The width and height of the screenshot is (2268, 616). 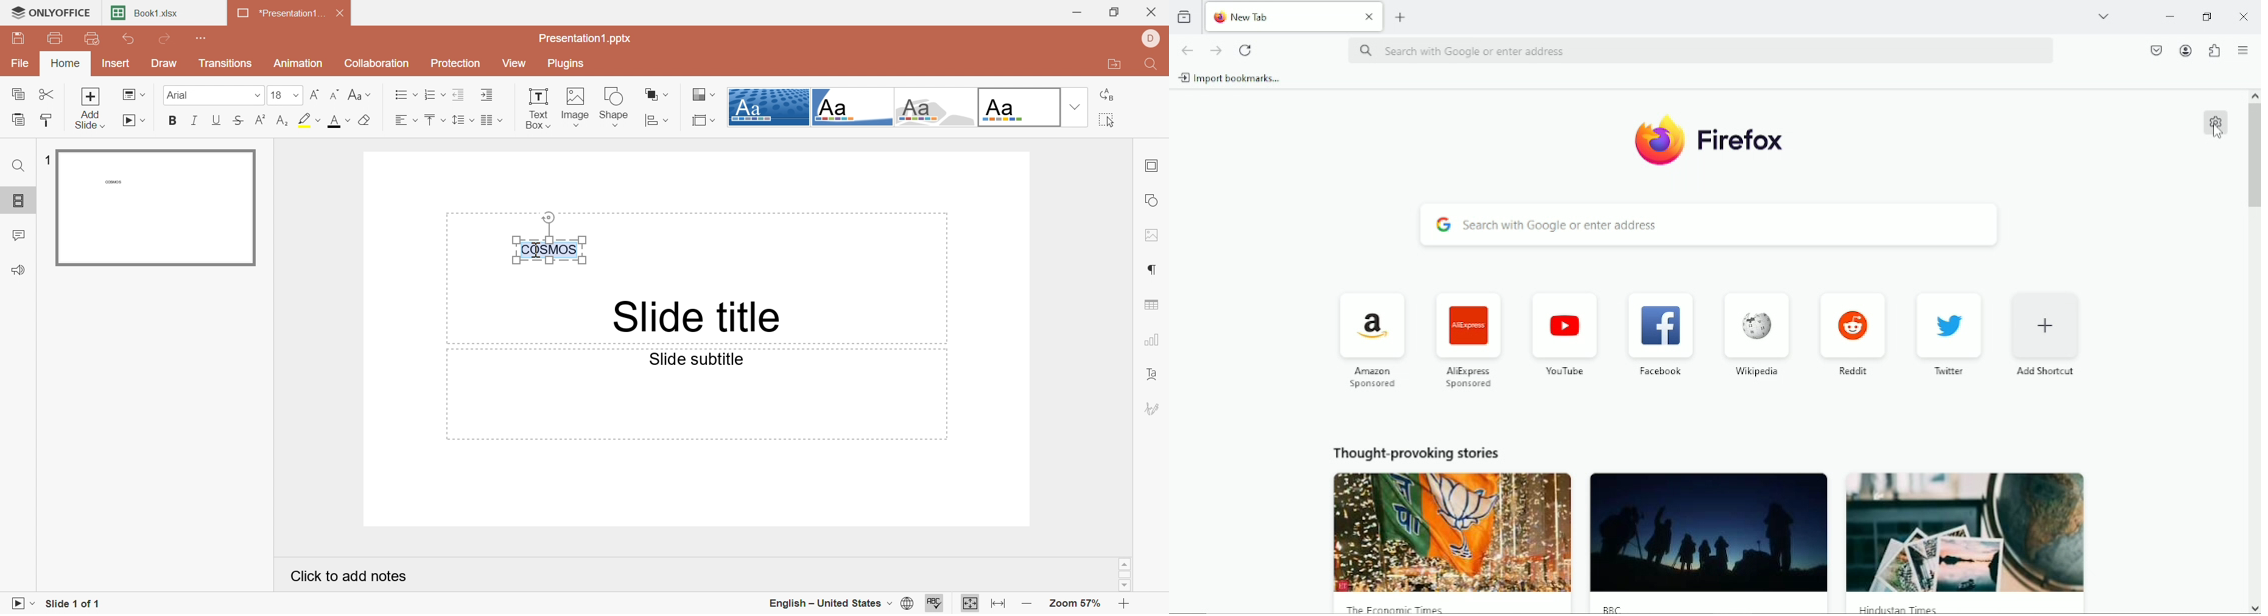 I want to click on Replace, so click(x=1107, y=96).